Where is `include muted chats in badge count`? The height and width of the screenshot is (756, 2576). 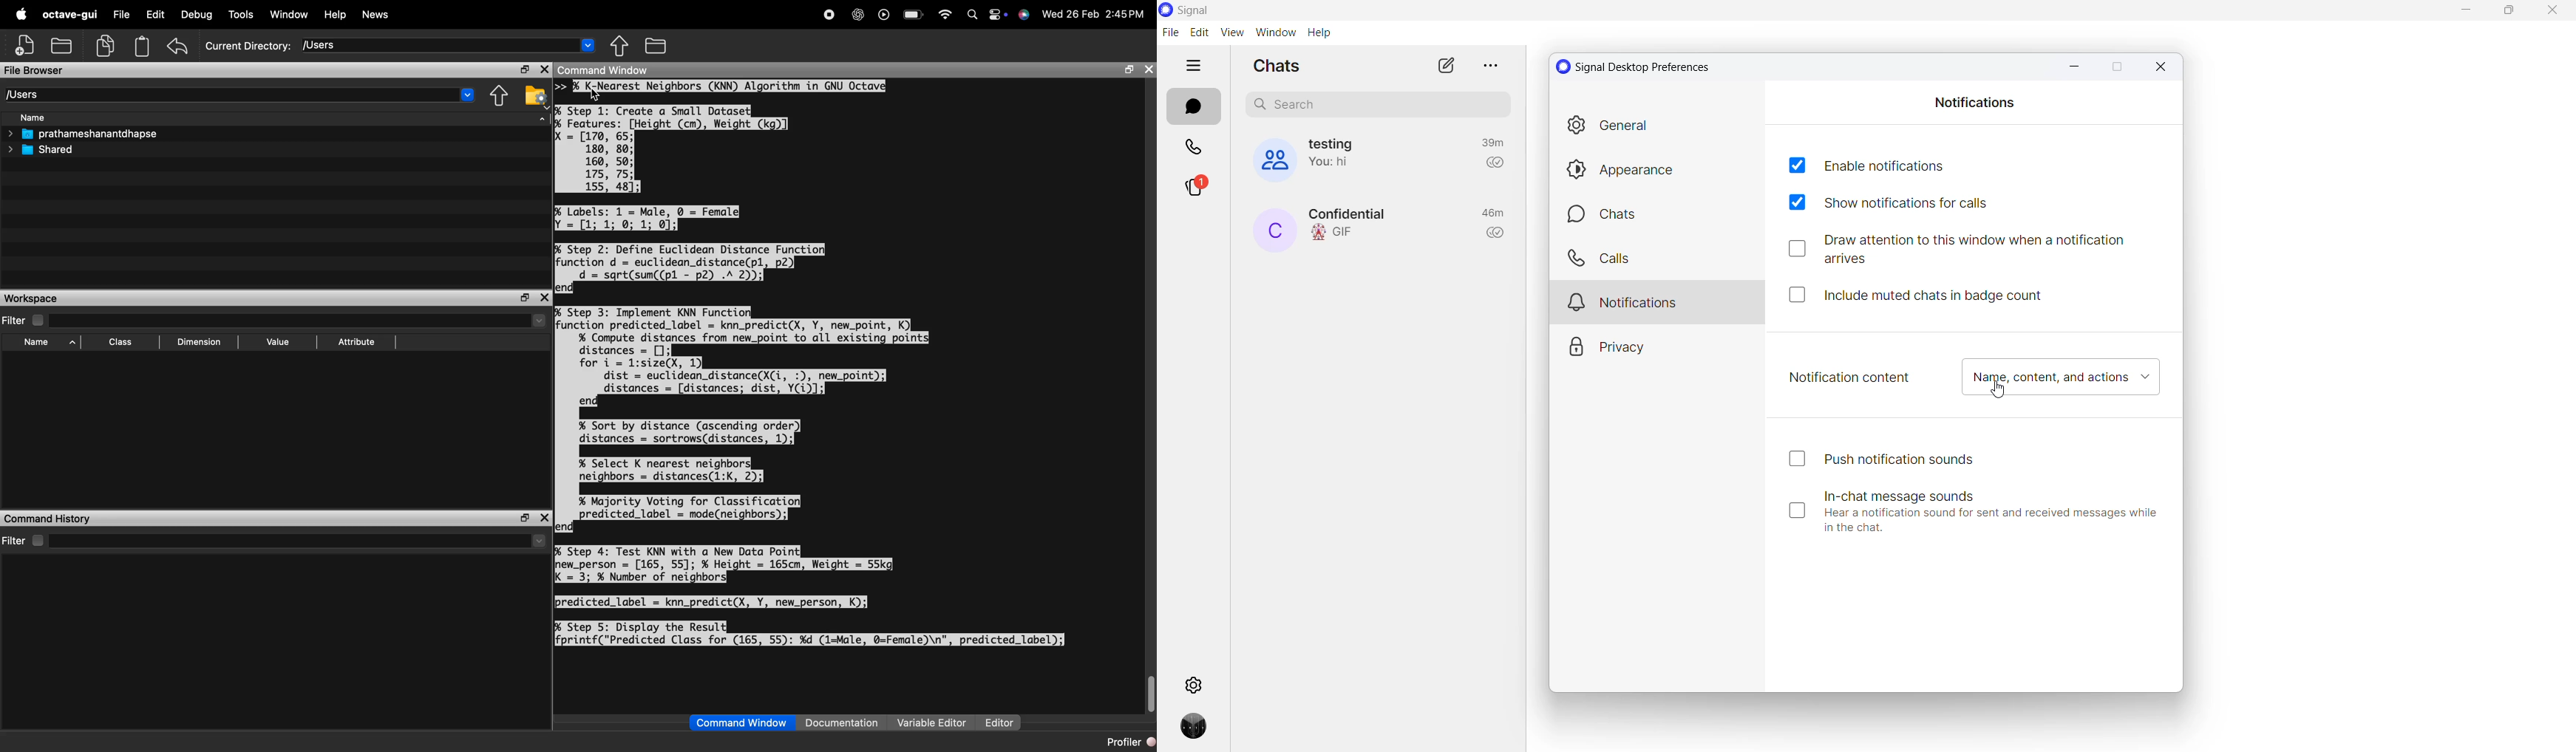
include muted chats in badge count is located at coordinates (1926, 293).